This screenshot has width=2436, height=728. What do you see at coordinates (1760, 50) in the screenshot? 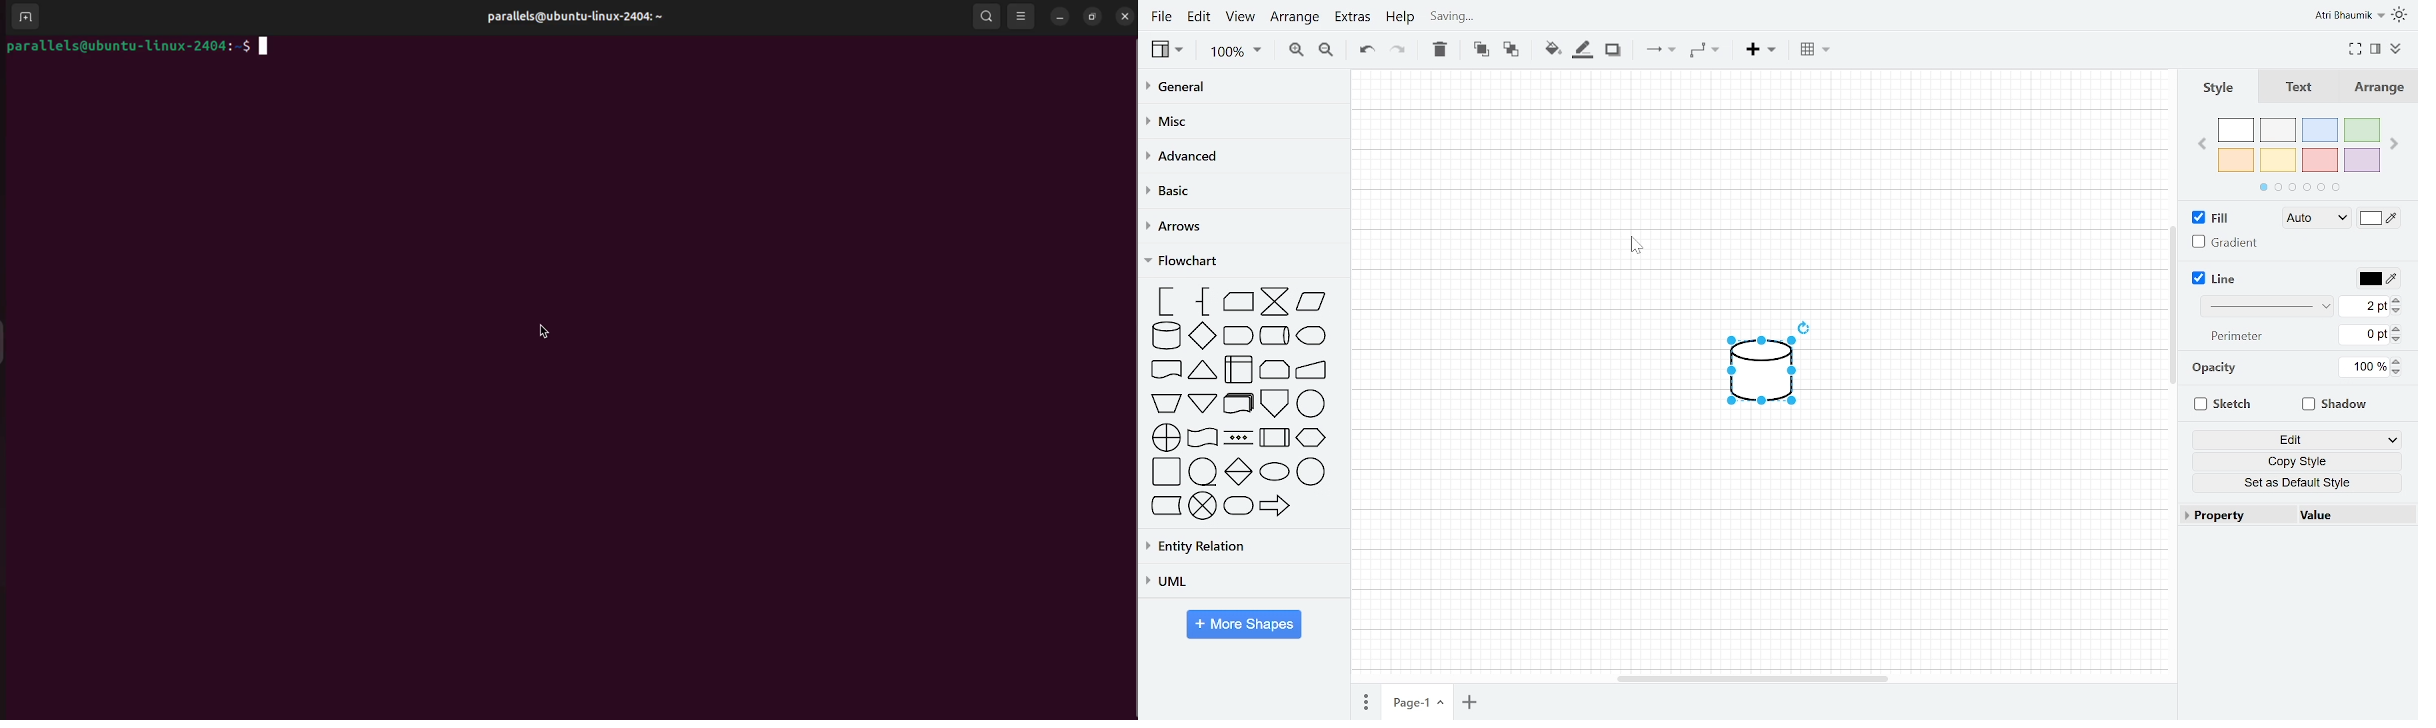
I see `Insert` at bounding box center [1760, 50].